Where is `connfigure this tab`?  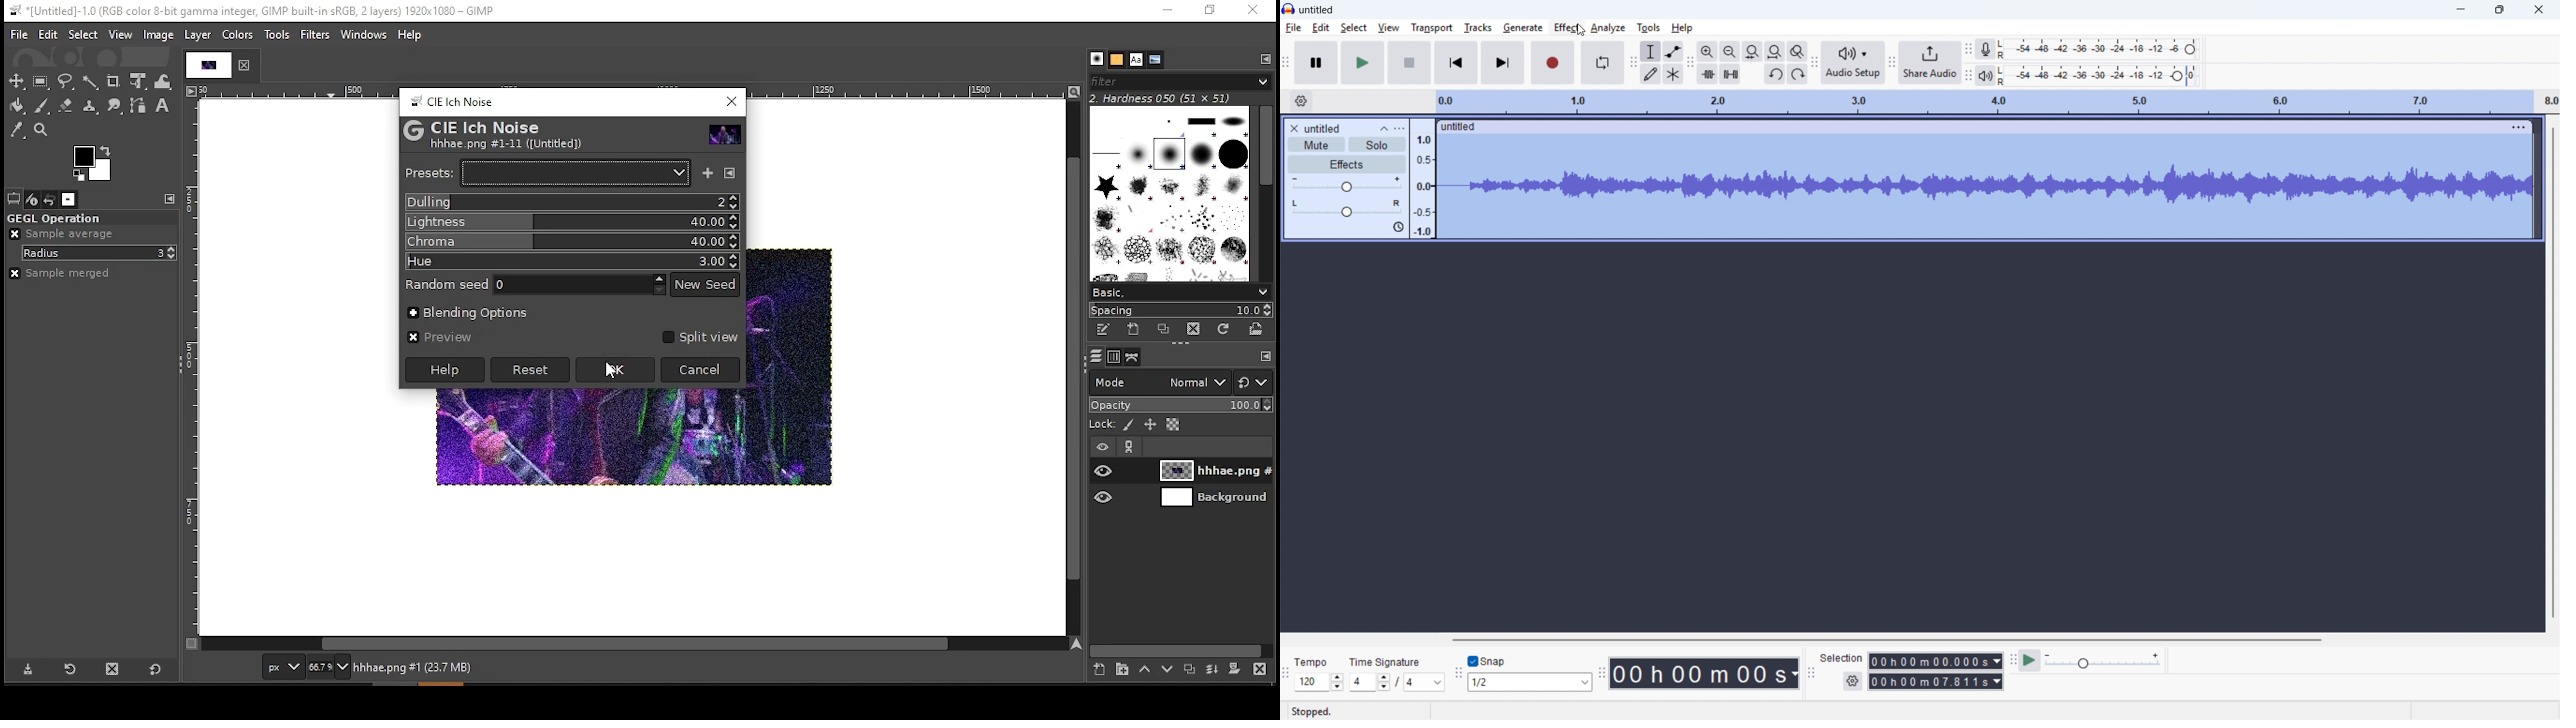 connfigure this tab is located at coordinates (735, 174).